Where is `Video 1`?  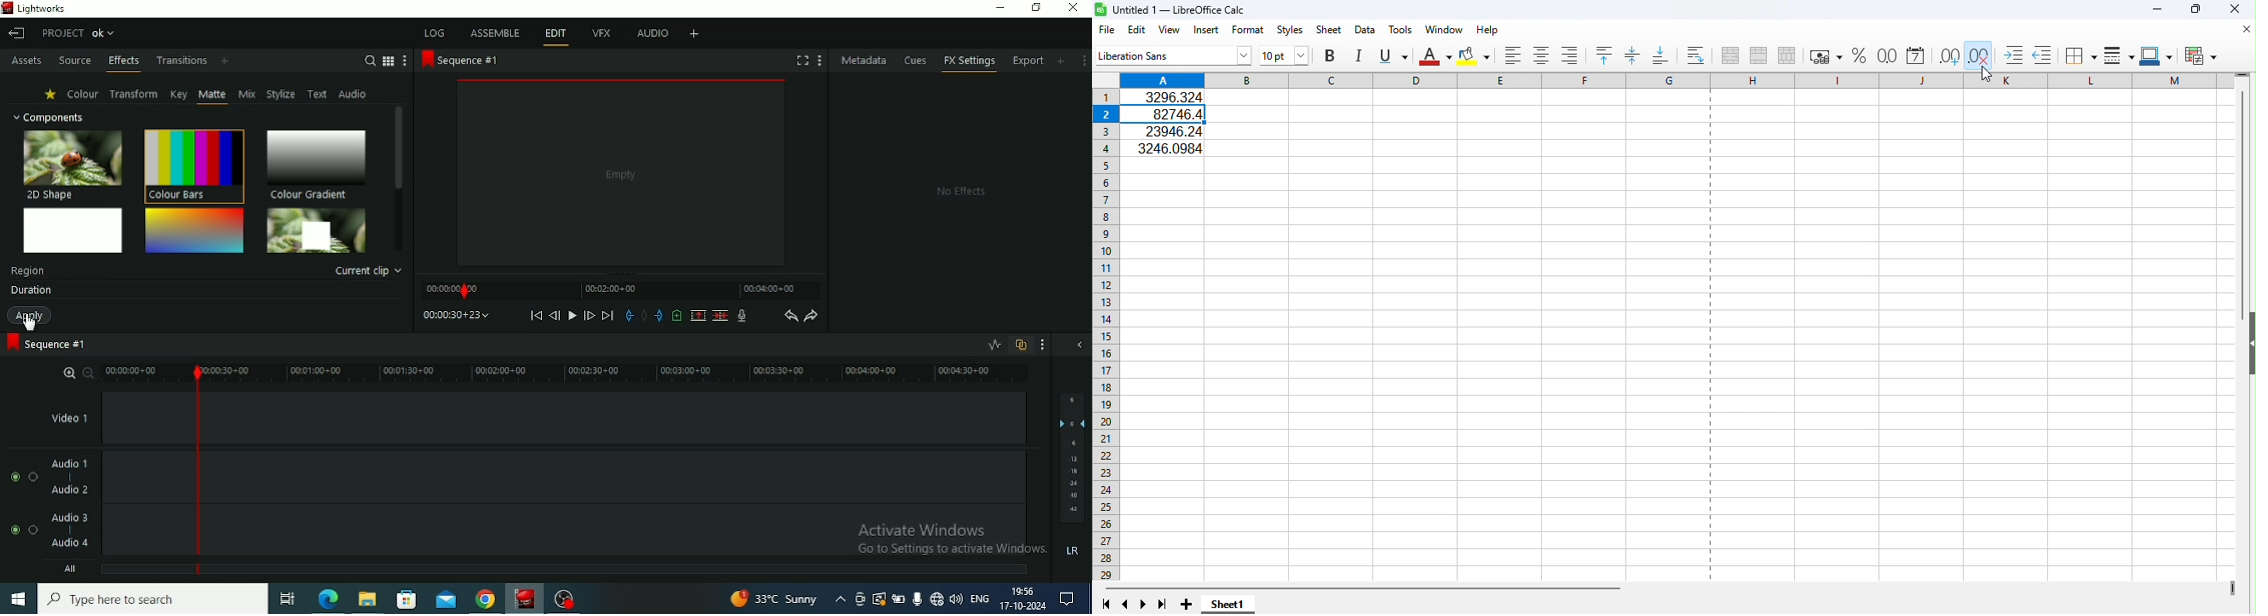
Video 1 is located at coordinates (627, 418).